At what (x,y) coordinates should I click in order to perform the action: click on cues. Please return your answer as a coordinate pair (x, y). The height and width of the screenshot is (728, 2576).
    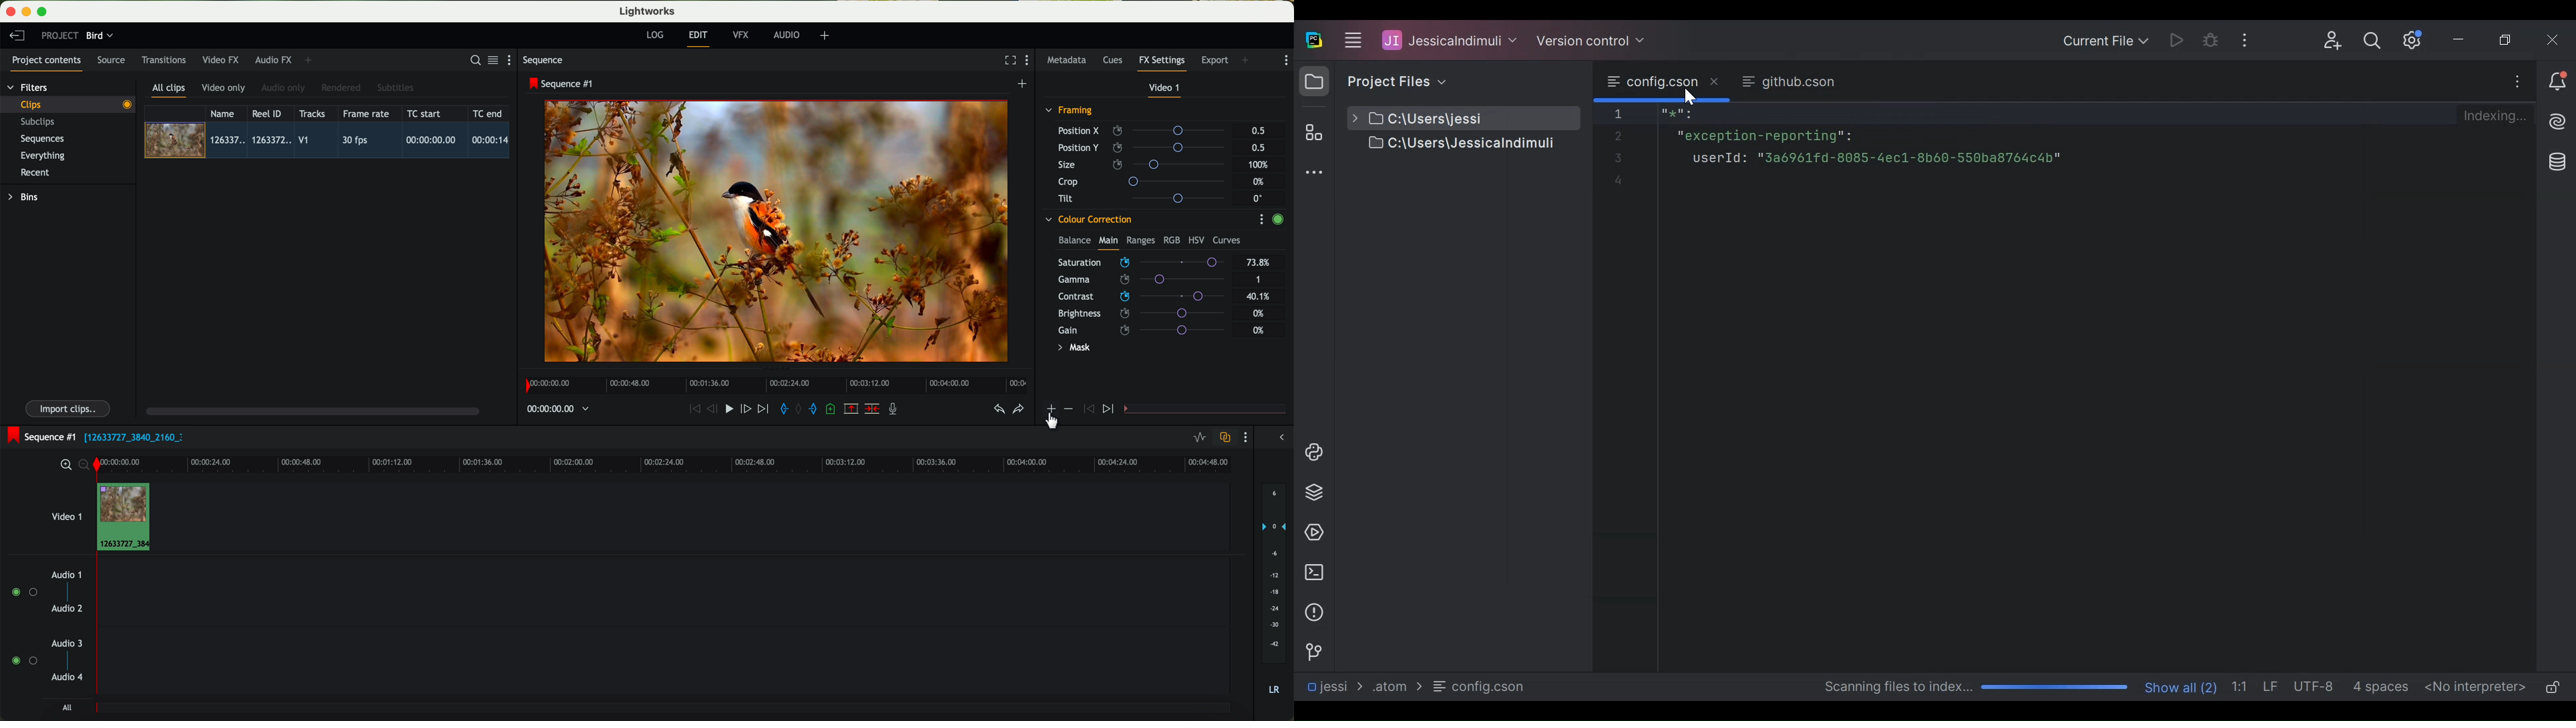
    Looking at the image, I should click on (1116, 61).